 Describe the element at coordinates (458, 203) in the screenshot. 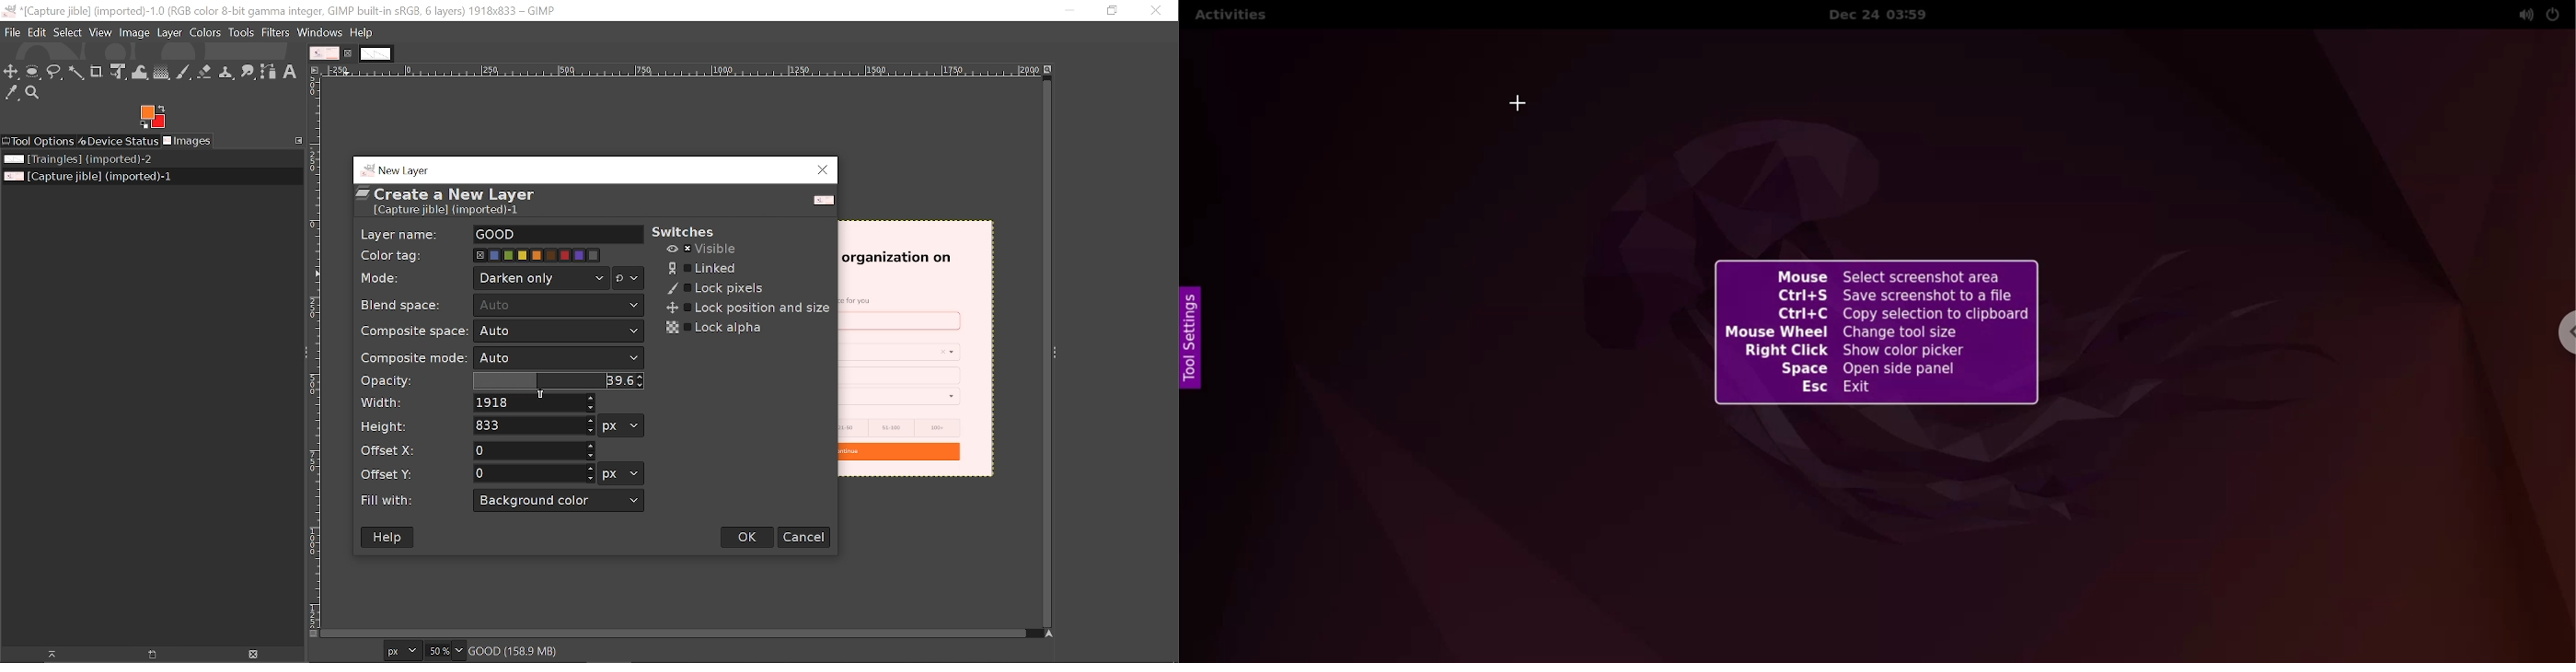

I see `“ Create a New Layer` at that location.